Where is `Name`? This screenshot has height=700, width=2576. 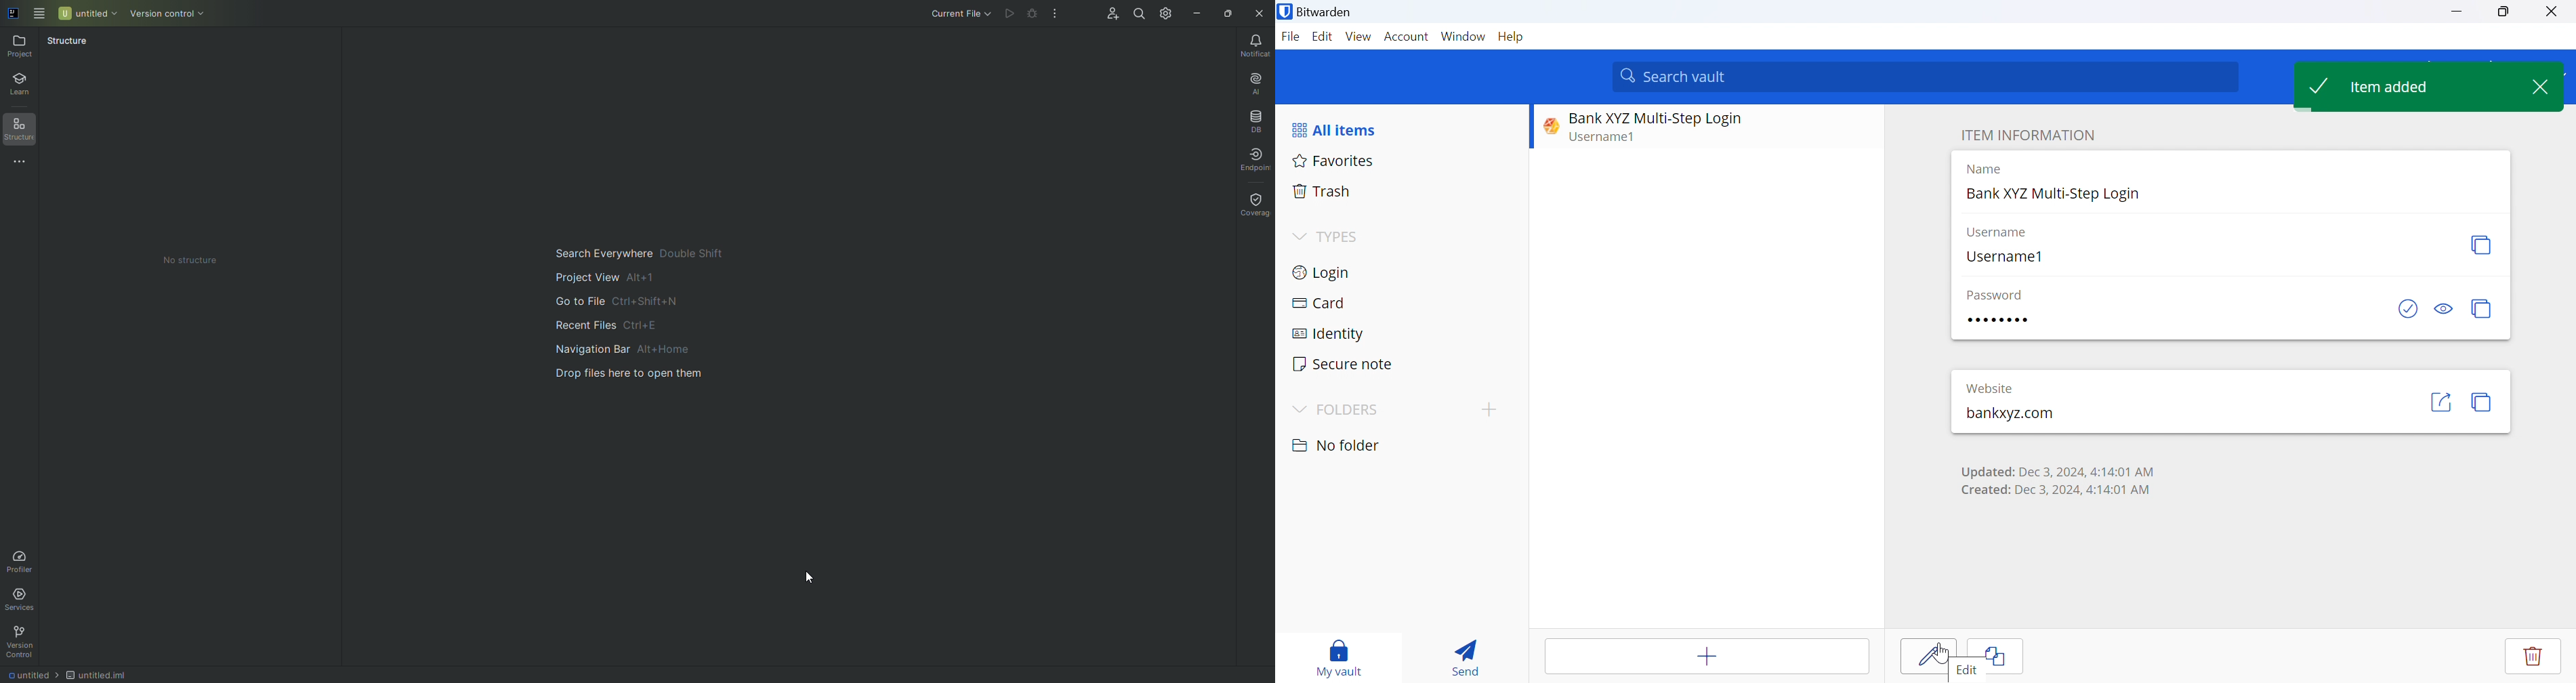
Name is located at coordinates (1980, 169).